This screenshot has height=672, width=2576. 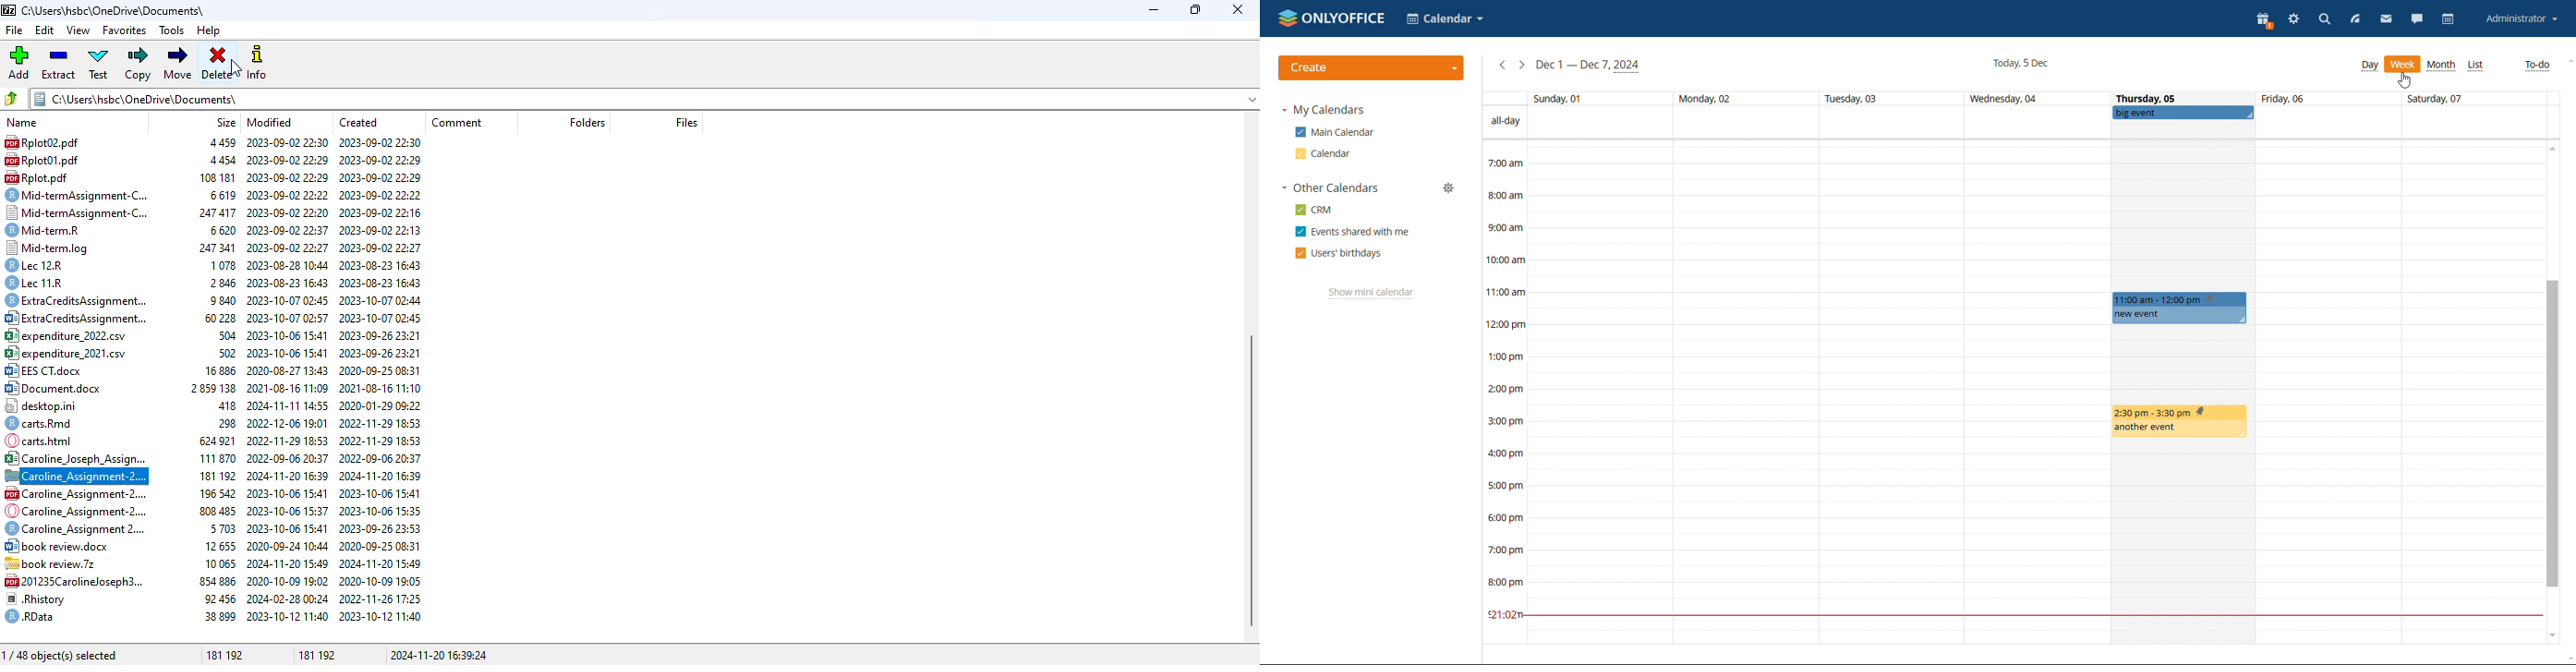 What do you see at coordinates (69, 354) in the screenshot?
I see ` expenditure 2021.cov` at bounding box center [69, 354].